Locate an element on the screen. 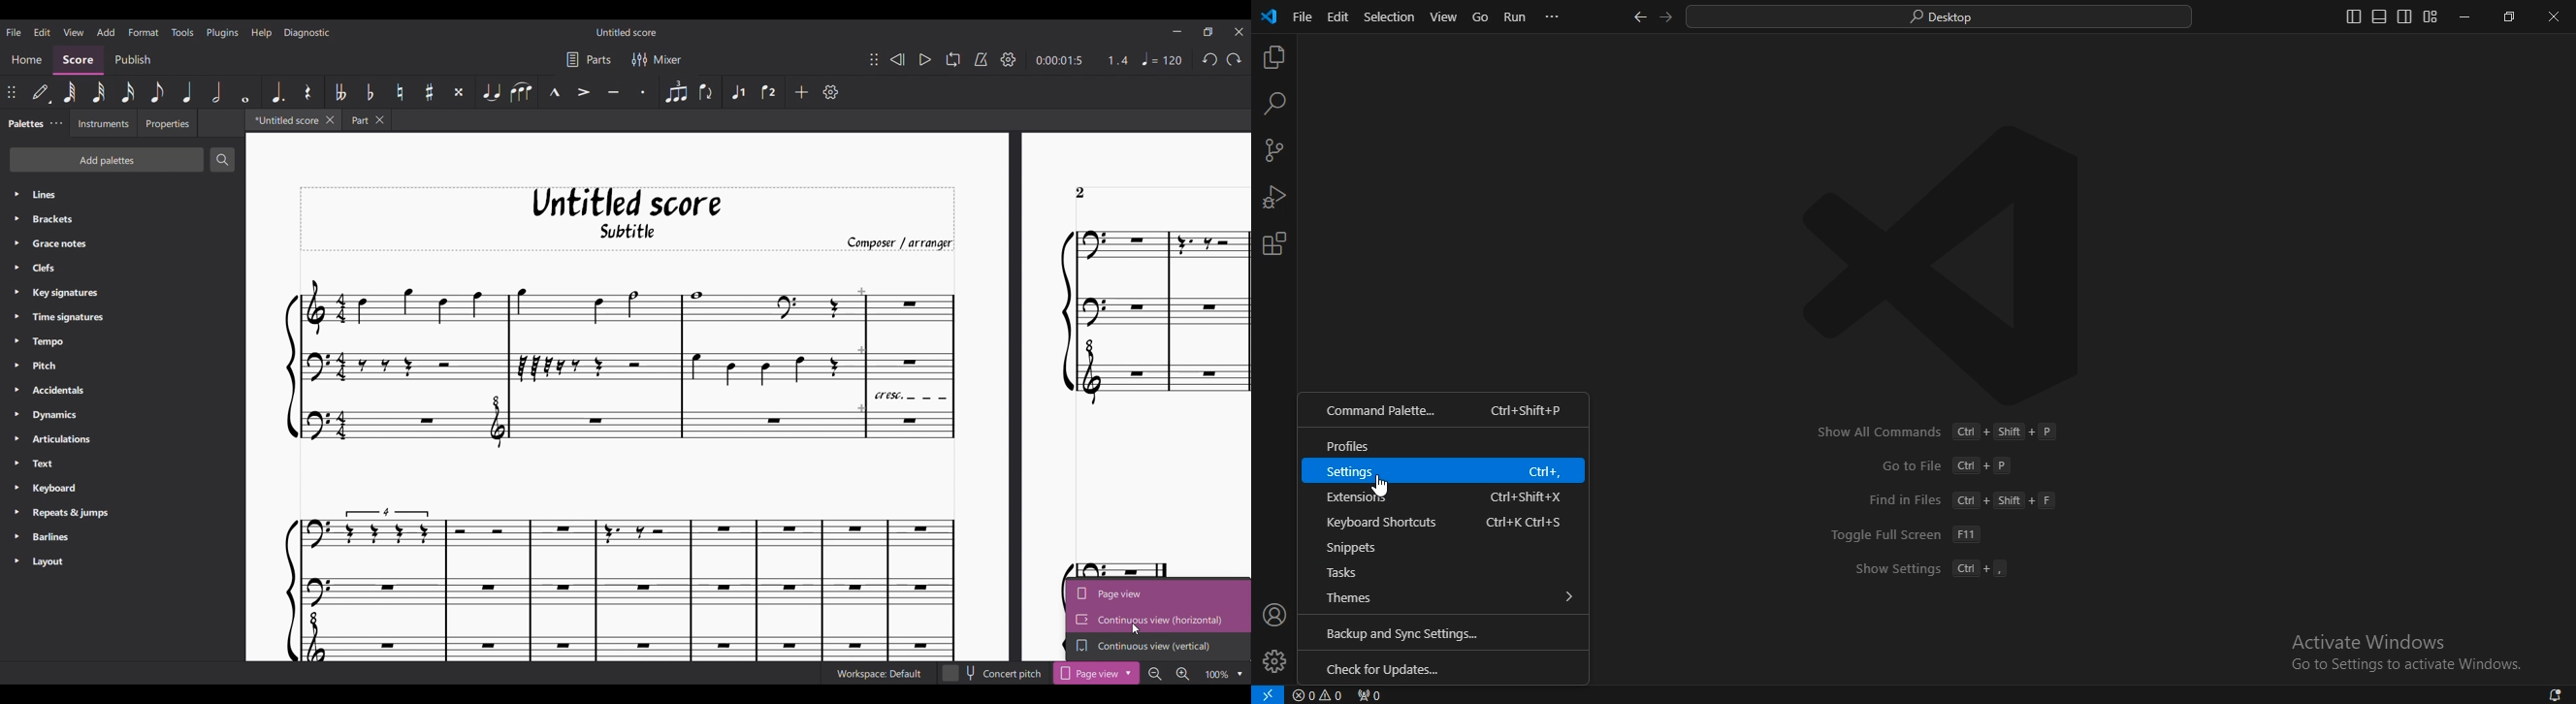  Tuplet is located at coordinates (675, 91).